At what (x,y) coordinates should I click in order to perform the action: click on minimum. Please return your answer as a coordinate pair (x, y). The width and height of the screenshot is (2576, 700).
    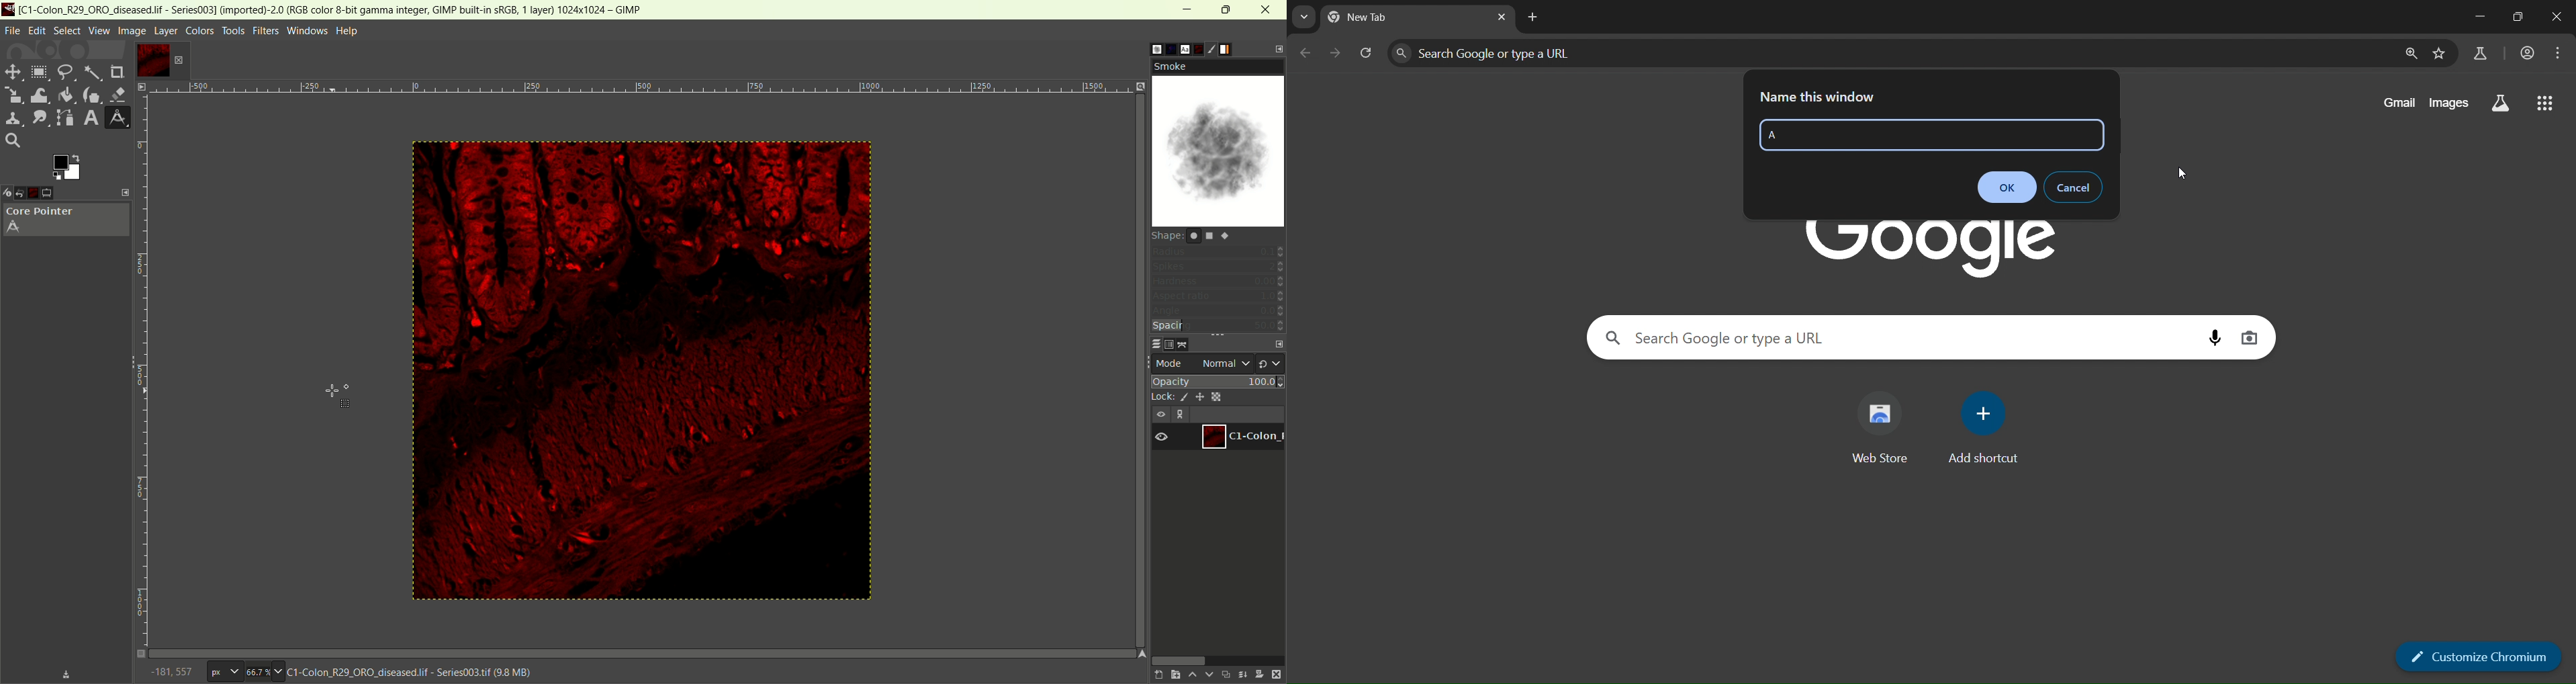
    Looking at the image, I should click on (1188, 10).